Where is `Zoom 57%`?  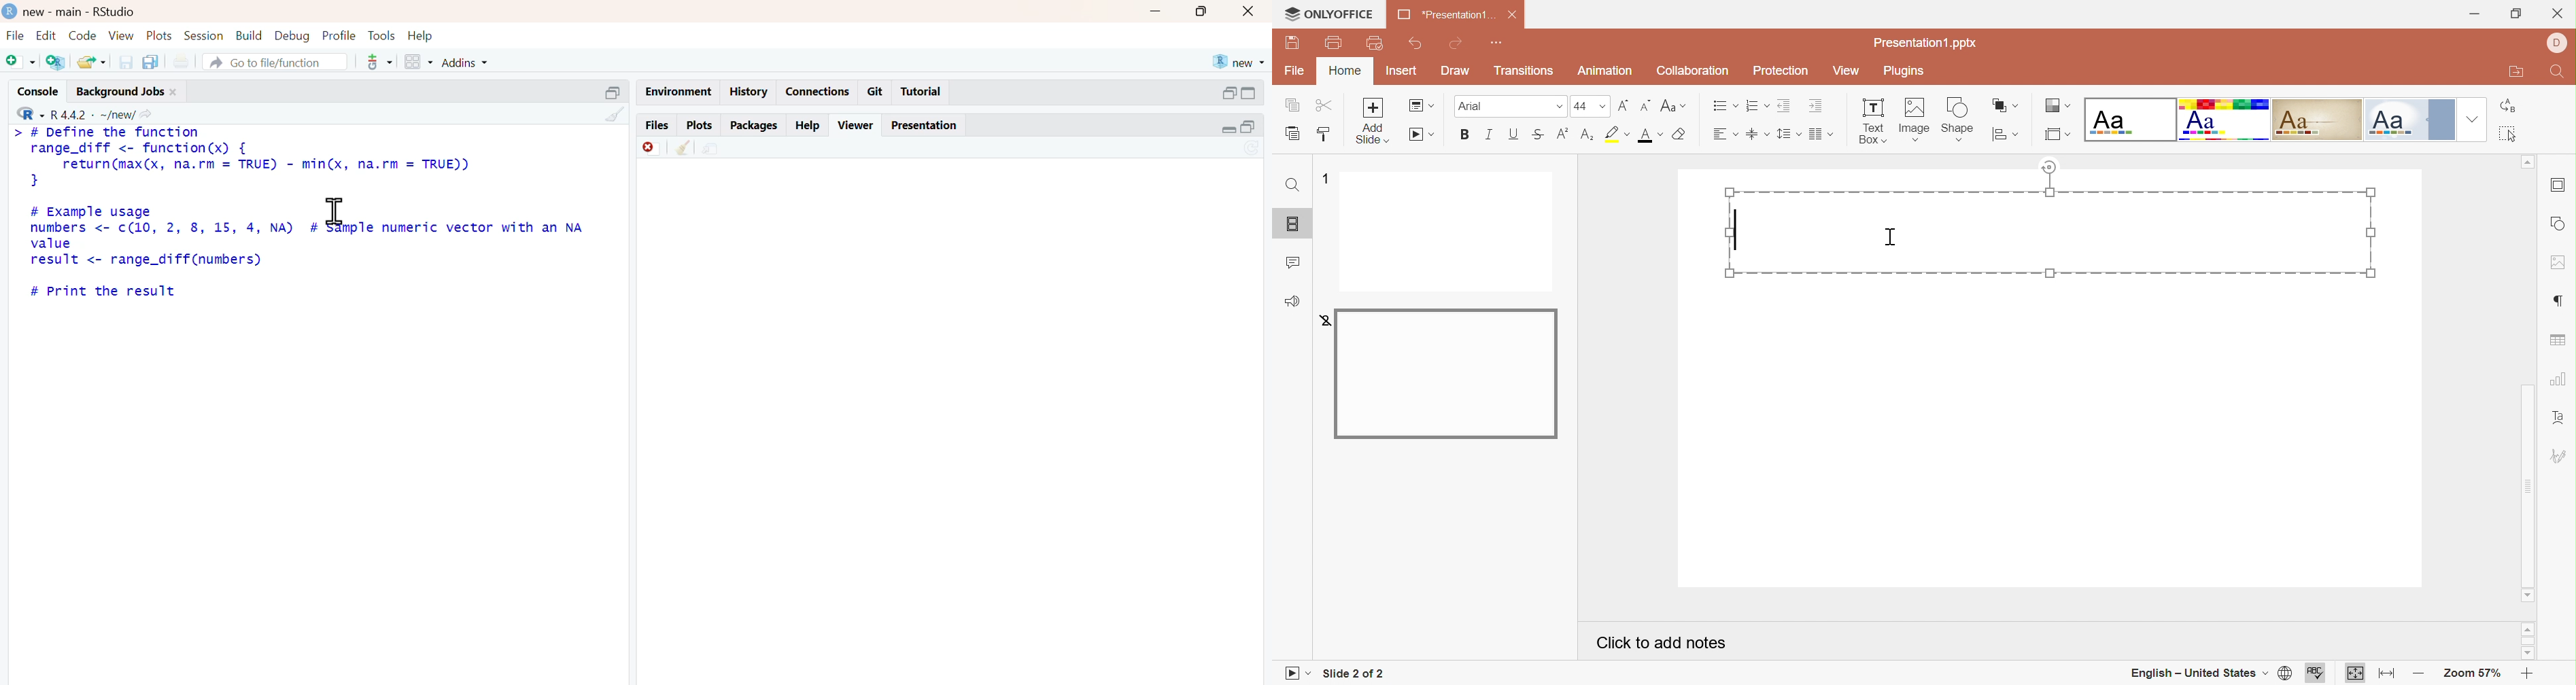 Zoom 57% is located at coordinates (2469, 674).